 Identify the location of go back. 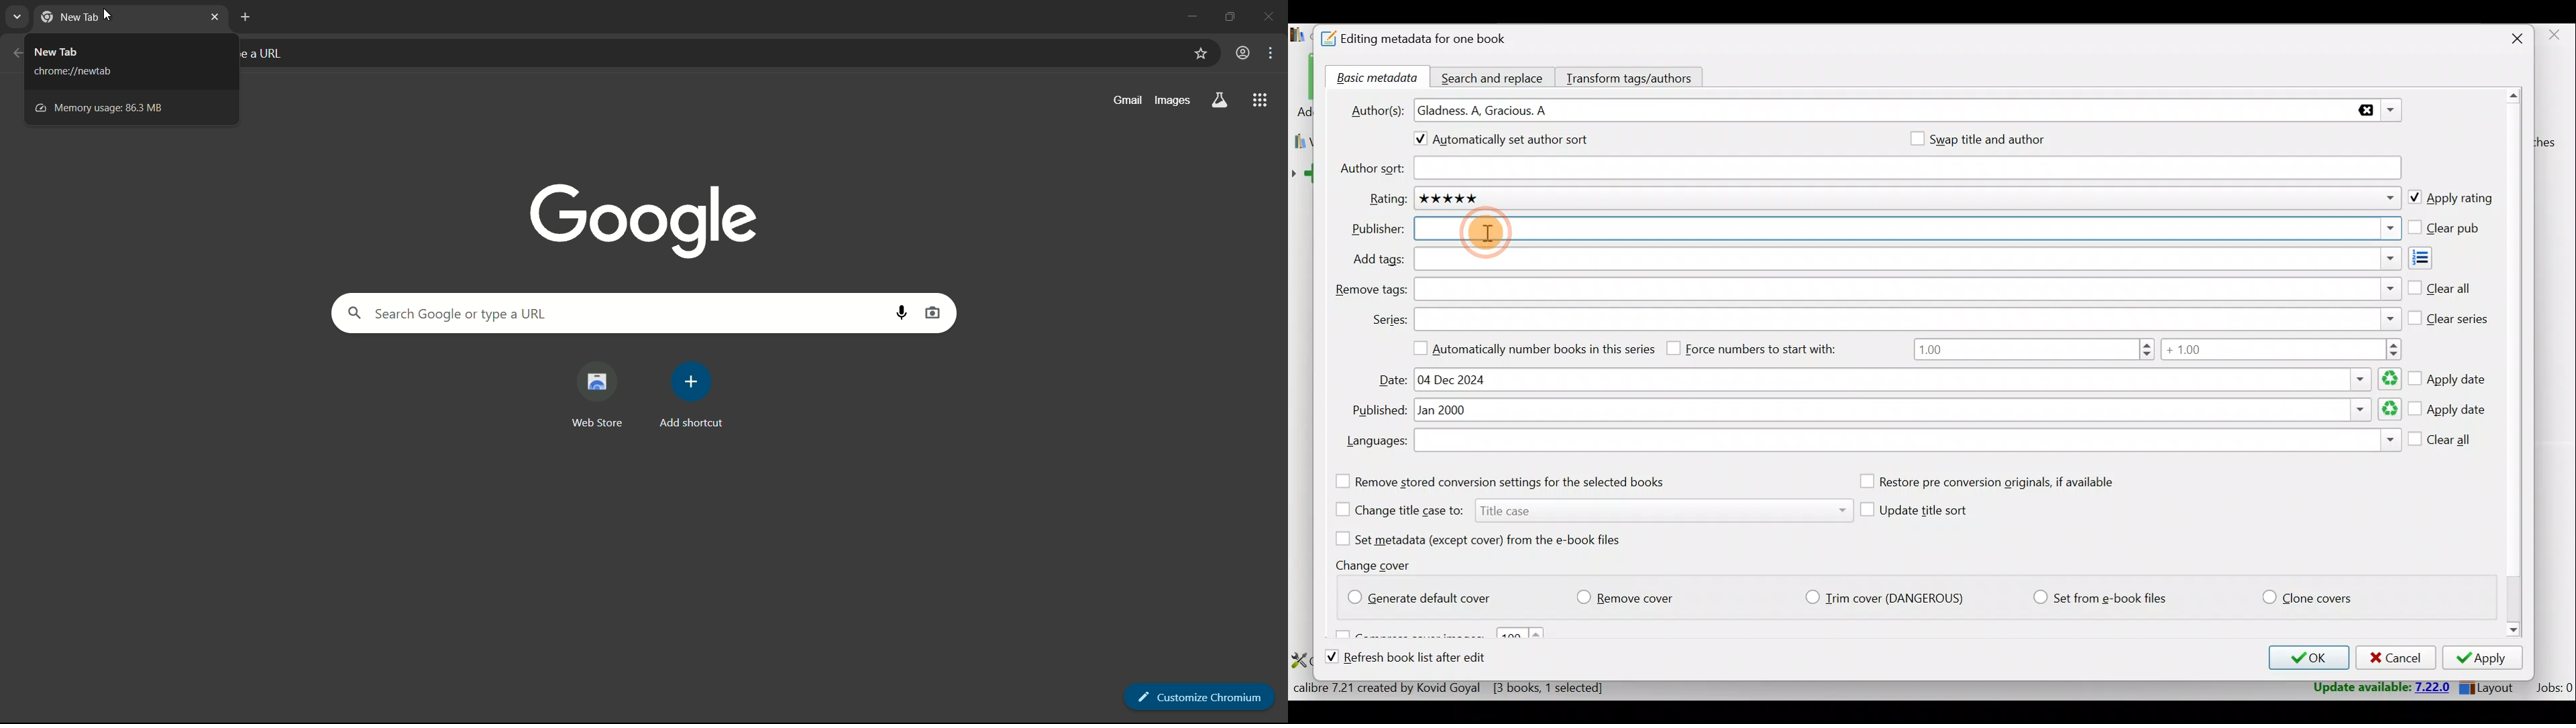
(17, 52).